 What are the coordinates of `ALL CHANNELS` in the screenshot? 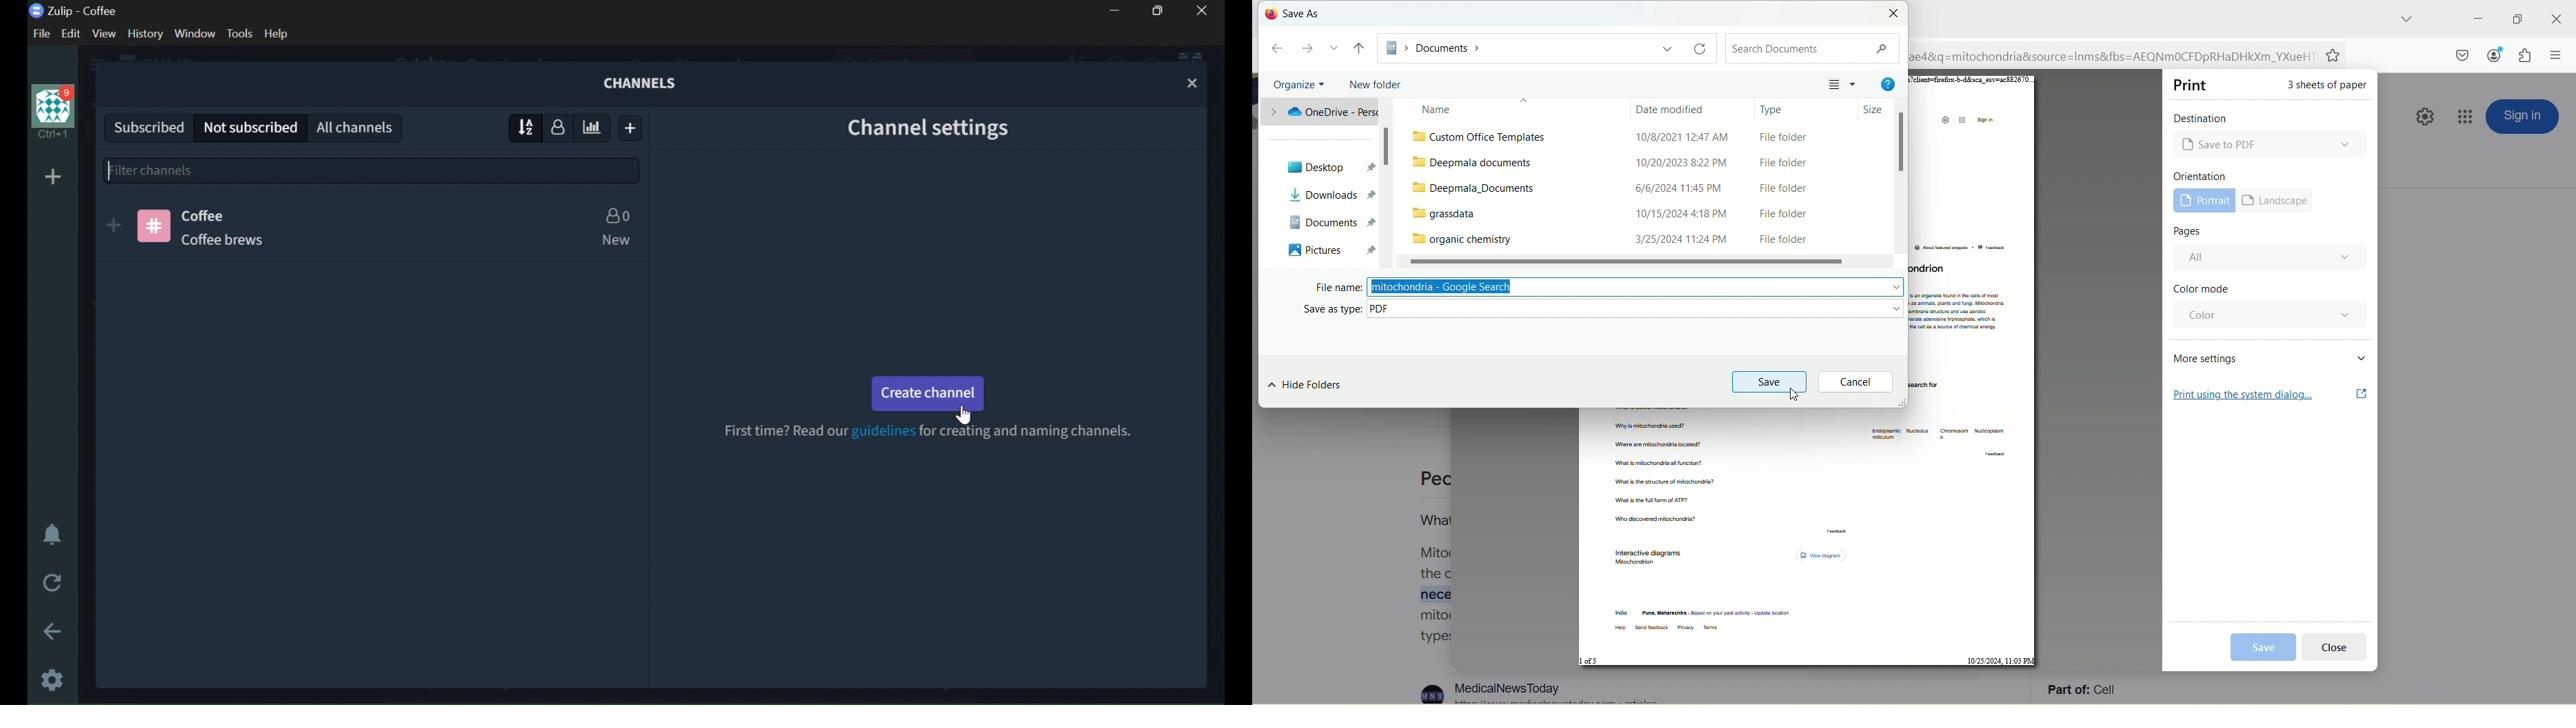 It's located at (357, 127).